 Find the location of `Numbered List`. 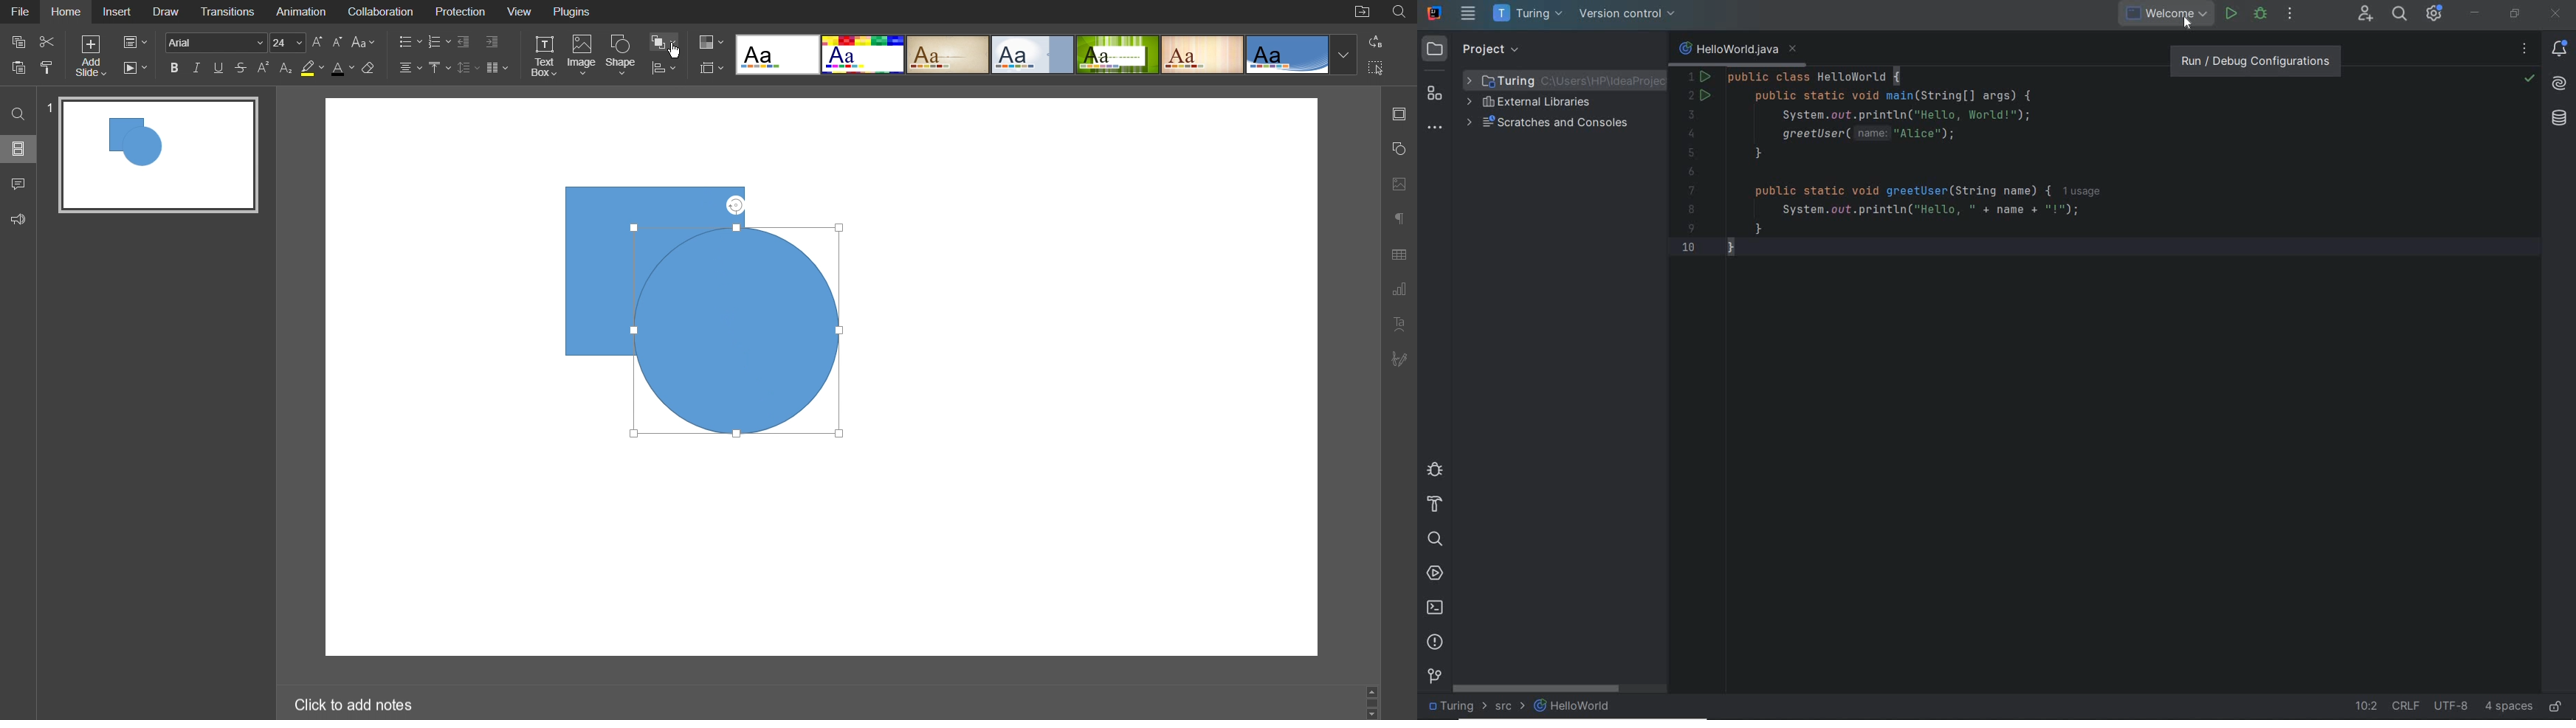

Numbered List is located at coordinates (439, 41).